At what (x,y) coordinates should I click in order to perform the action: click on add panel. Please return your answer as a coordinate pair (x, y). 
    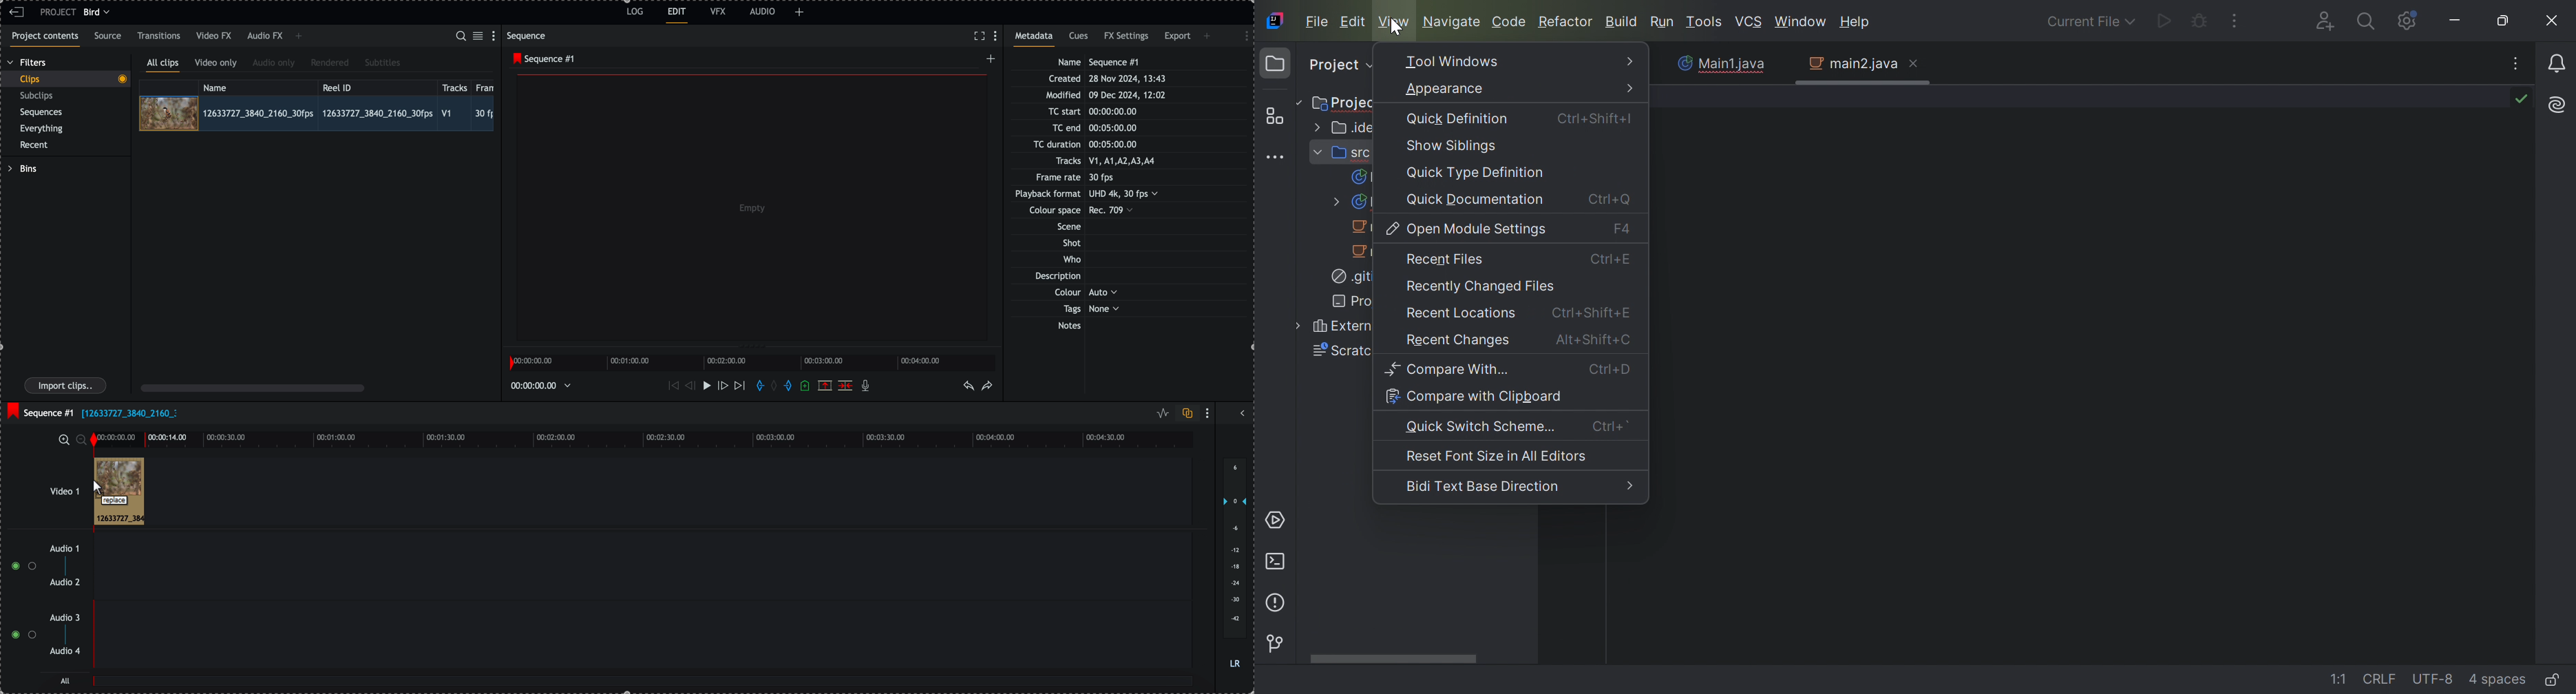
    Looking at the image, I should click on (1209, 36).